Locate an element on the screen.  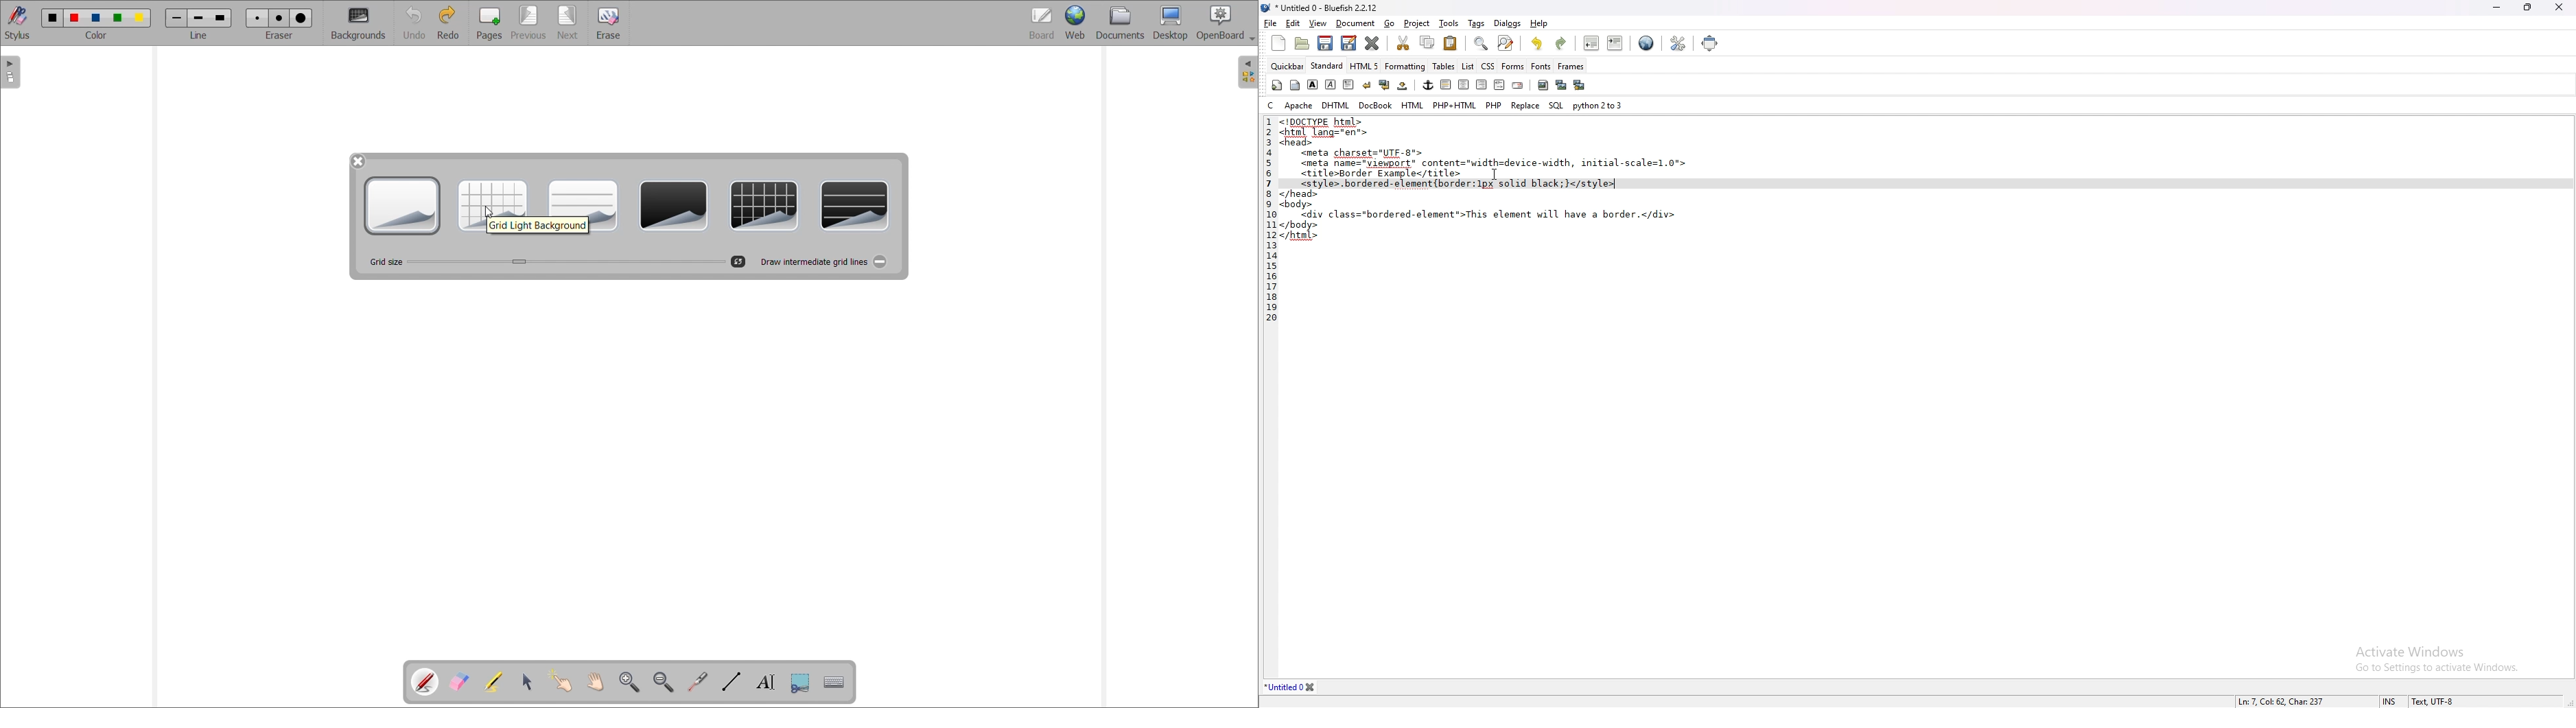
anchor is located at coordinates (1428, 85).